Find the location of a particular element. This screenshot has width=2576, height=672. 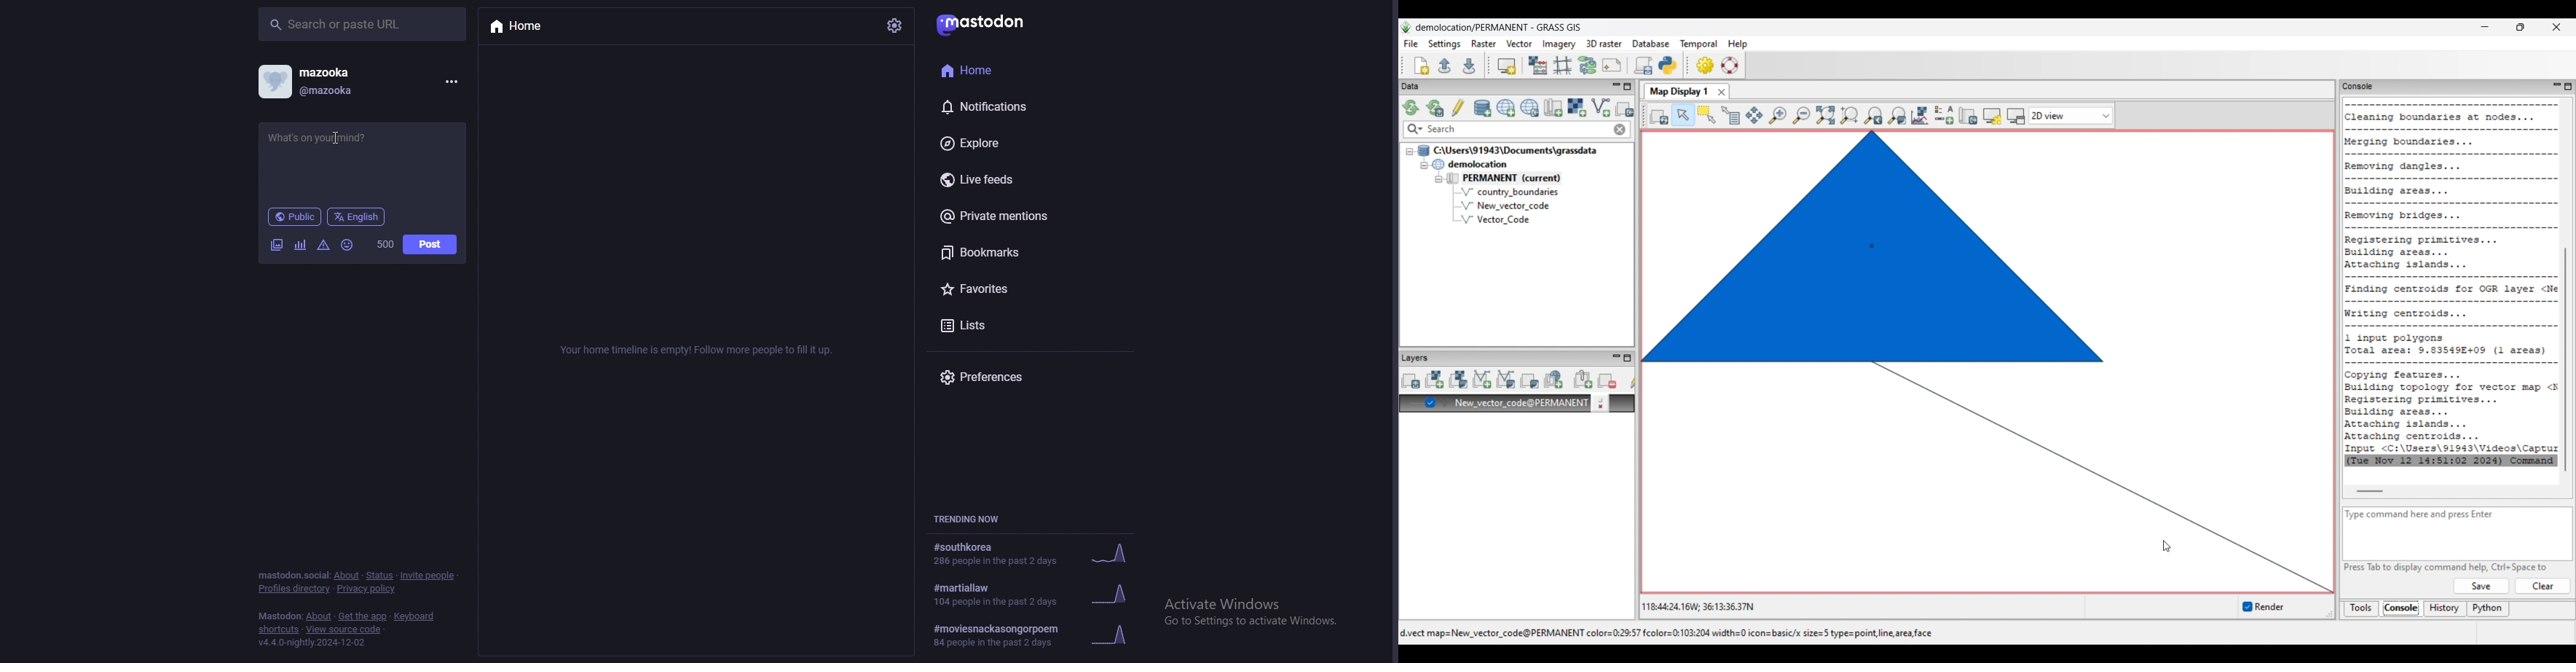

lists is located at coordinates (1022, 326).